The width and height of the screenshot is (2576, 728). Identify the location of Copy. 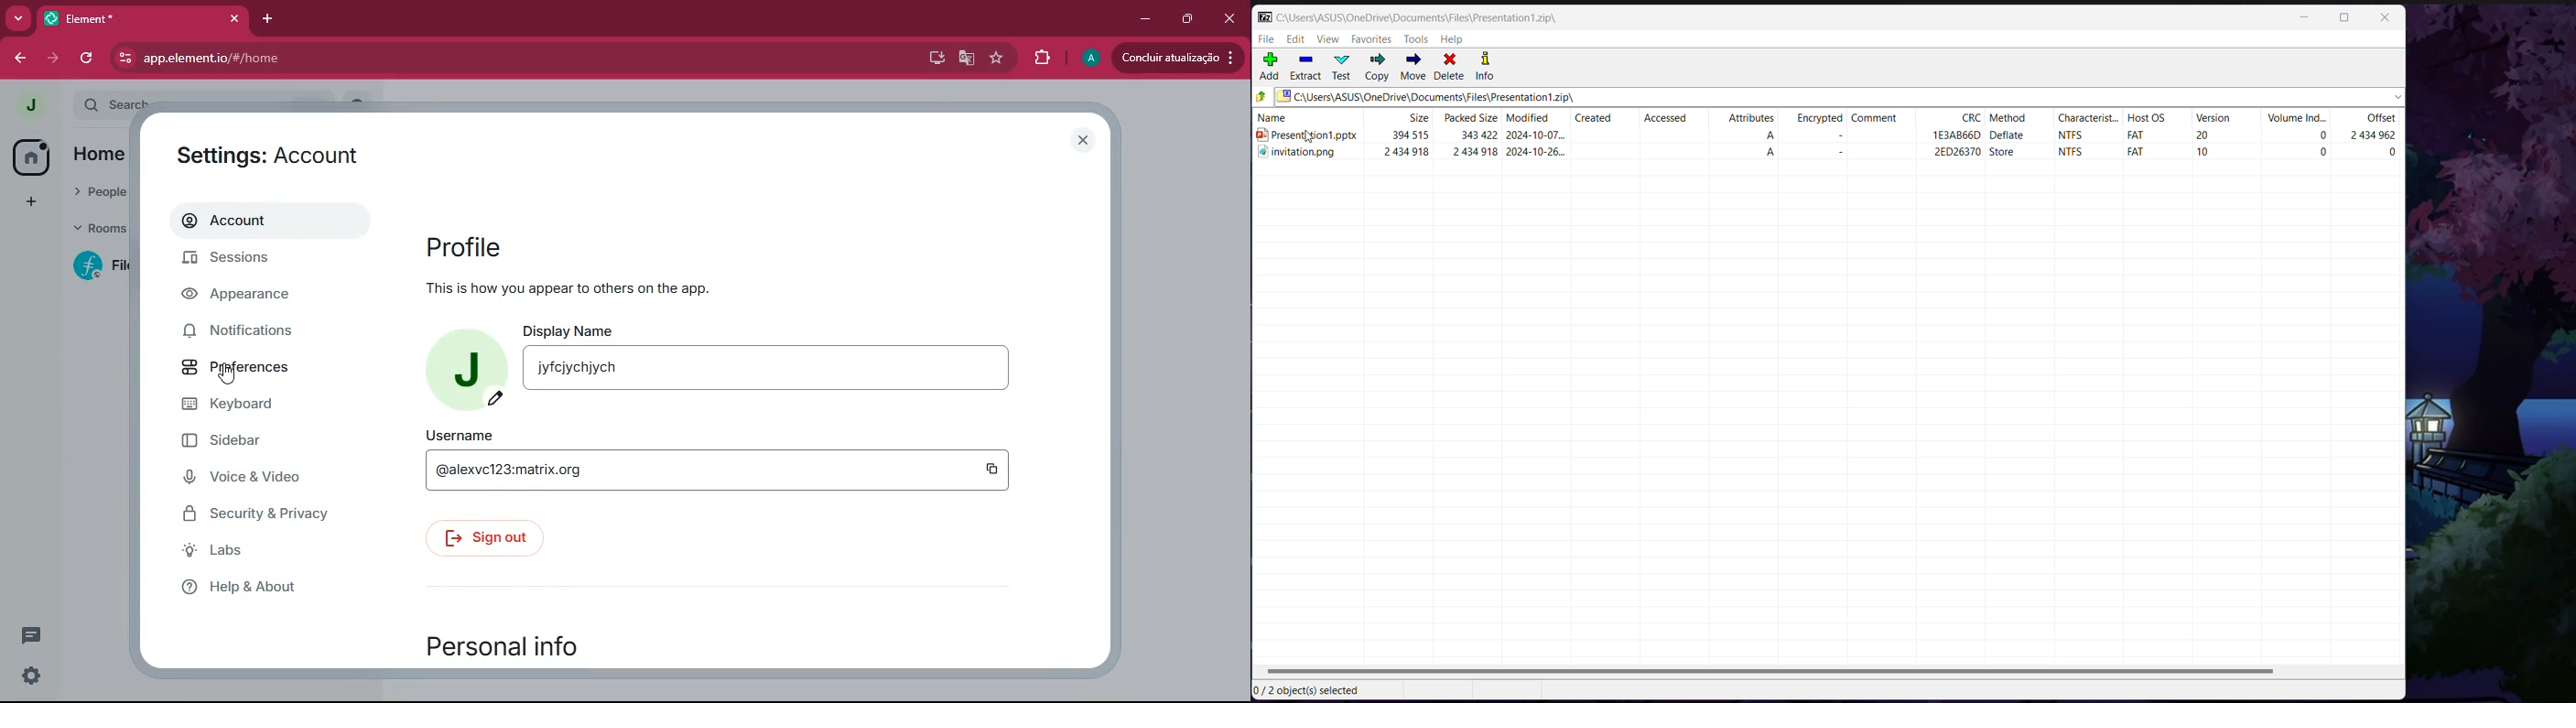
(1377, 67).